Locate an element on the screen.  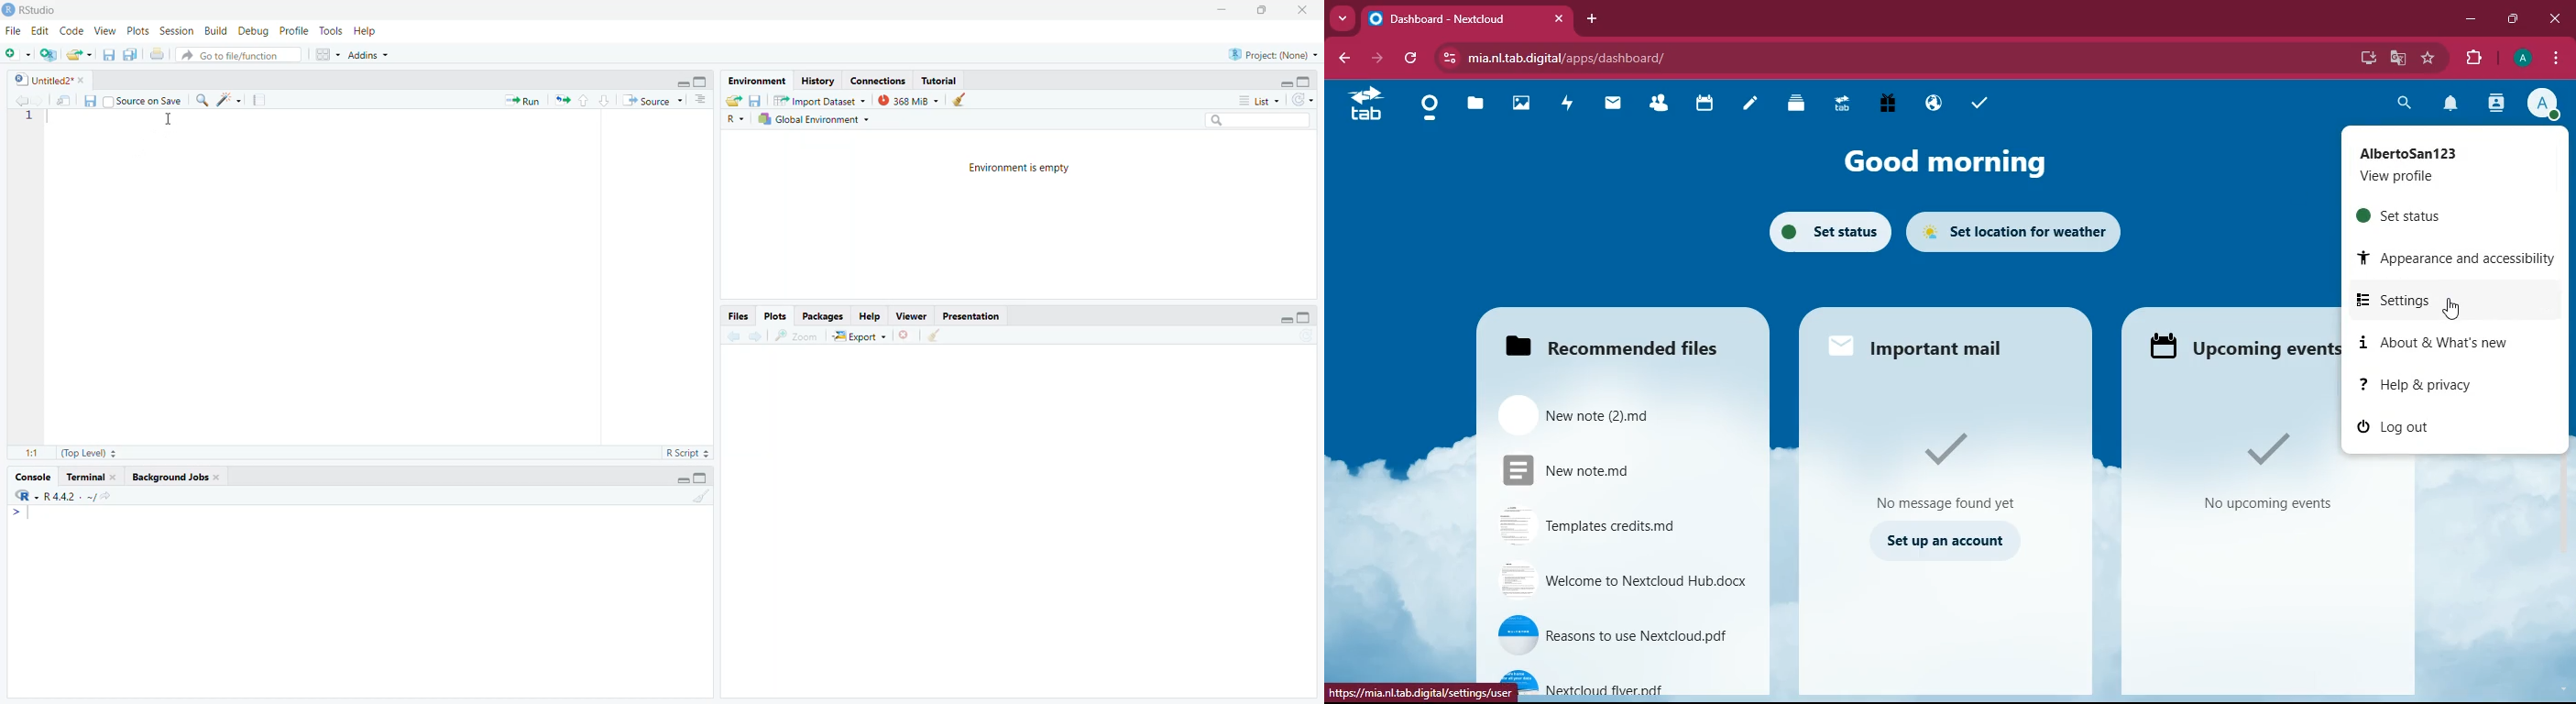
v Plots is located at coordinates (139, 32).